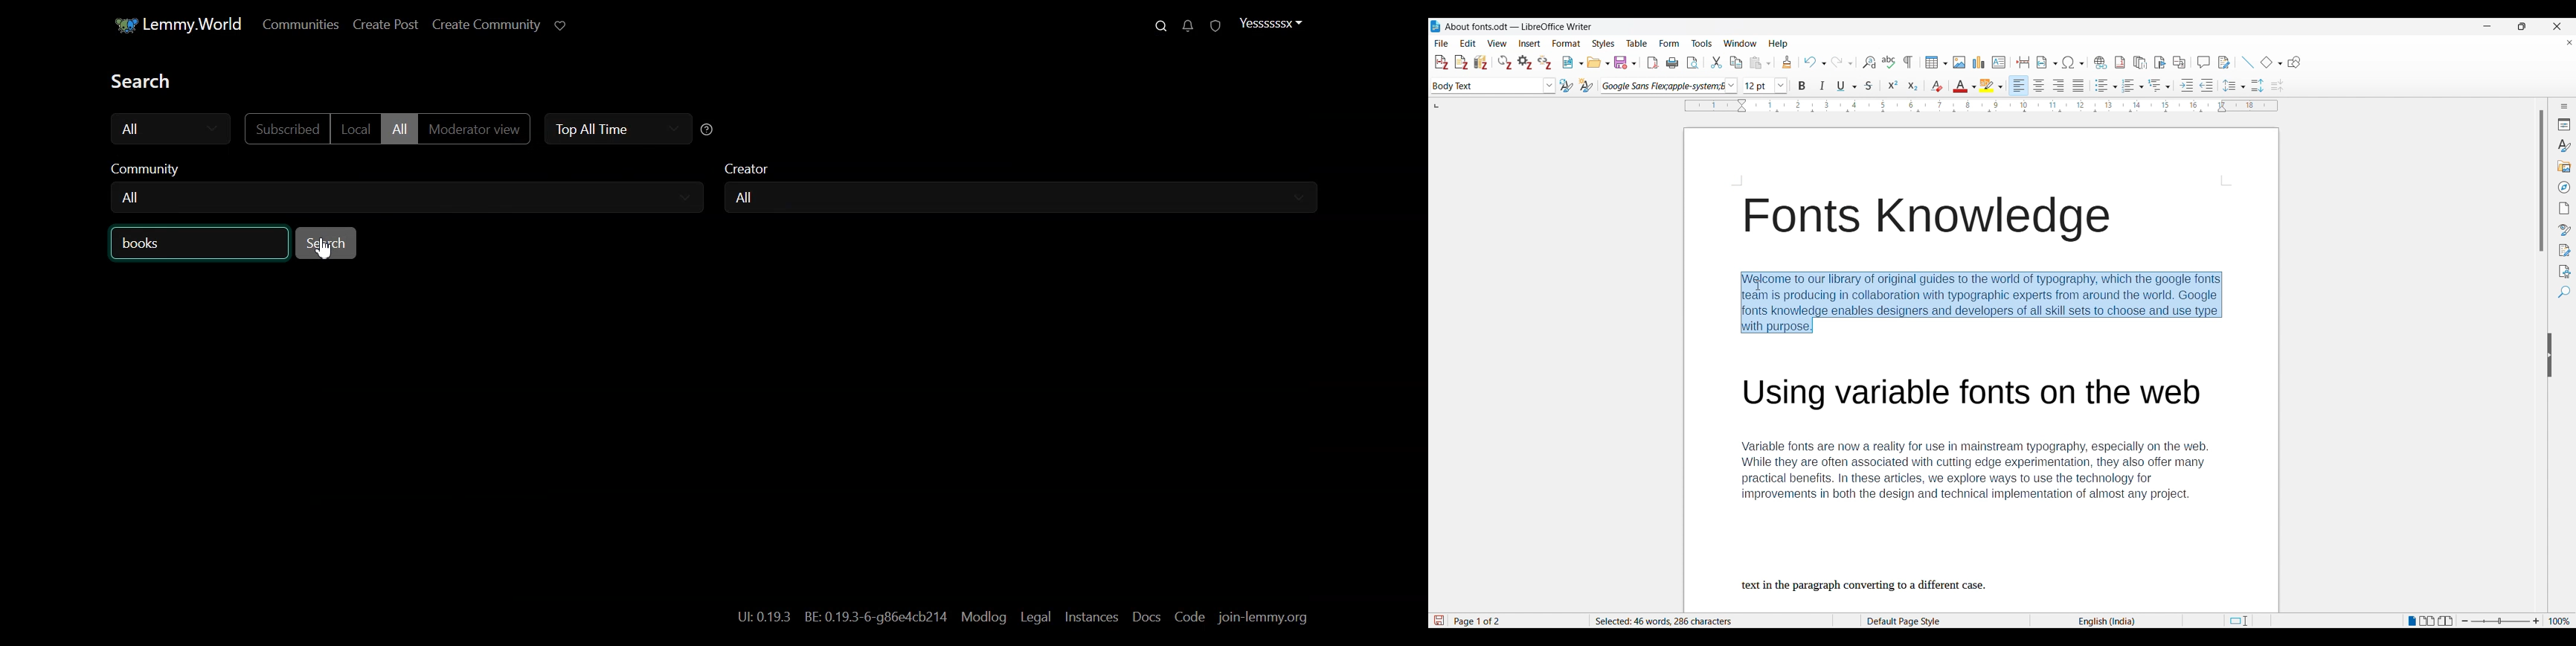 The image size is (2576, 672). I want to click on Cursor, so click(327, 249).